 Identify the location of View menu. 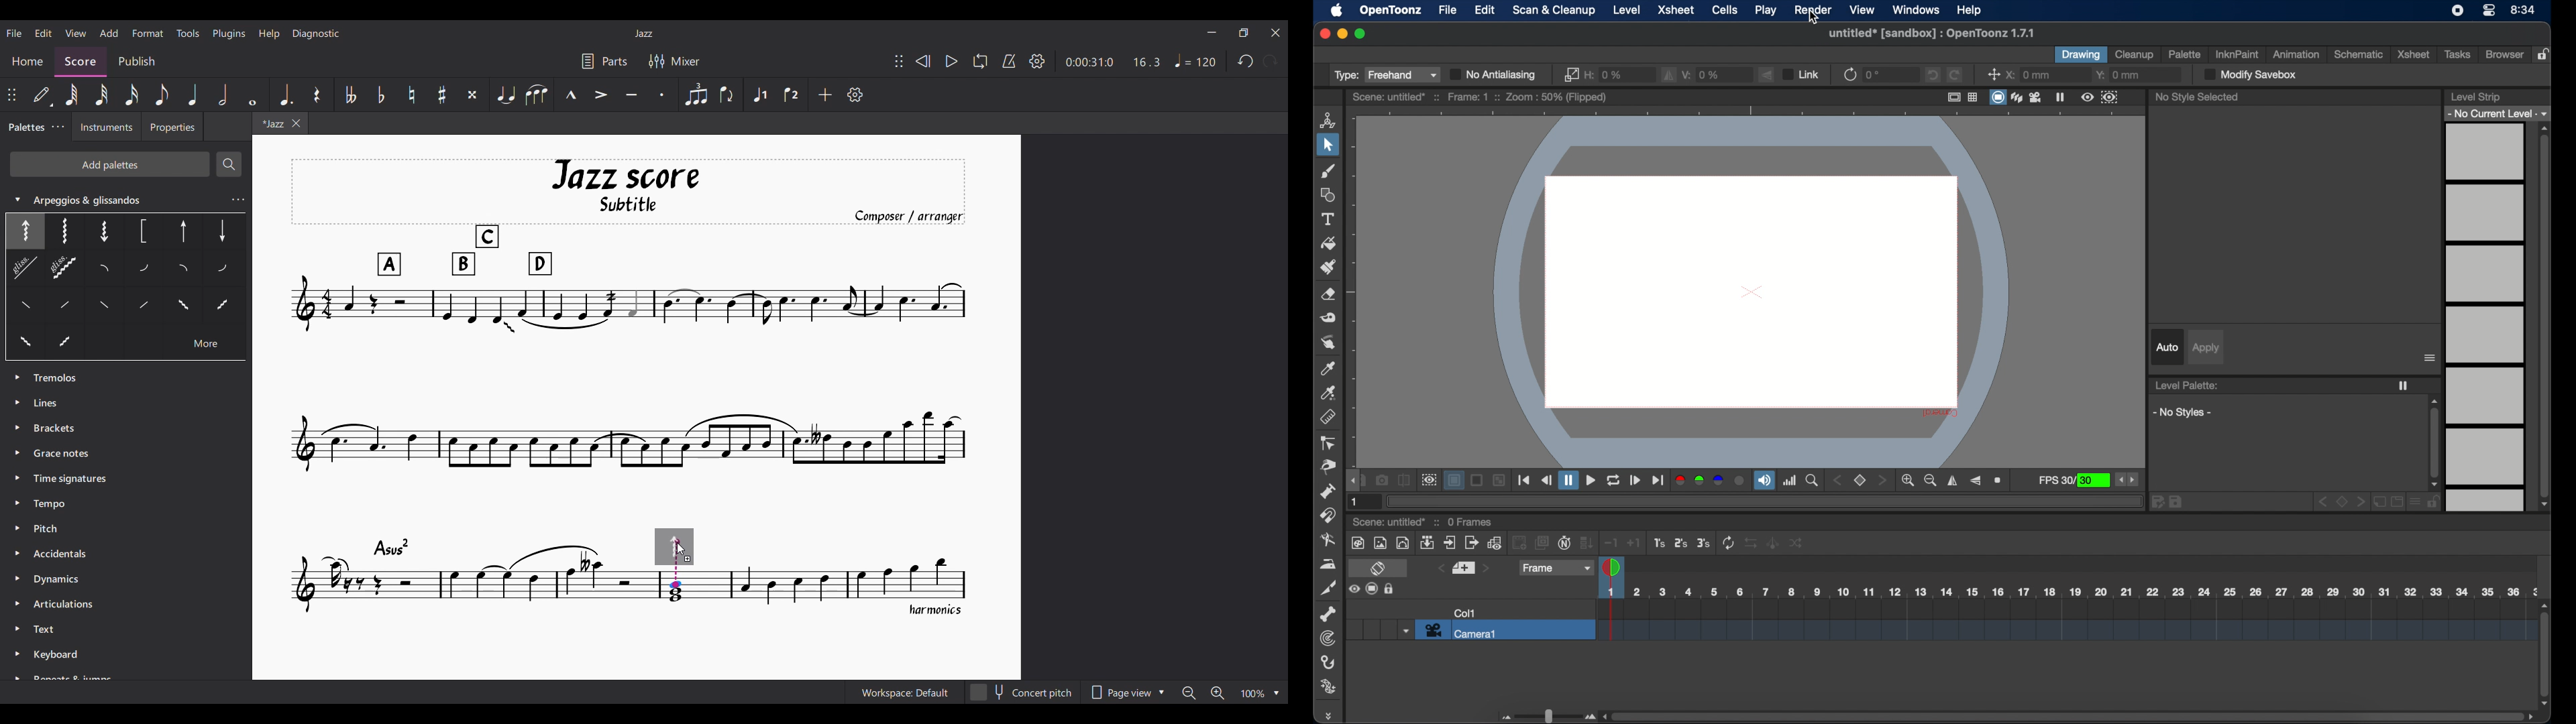
(76, 33).